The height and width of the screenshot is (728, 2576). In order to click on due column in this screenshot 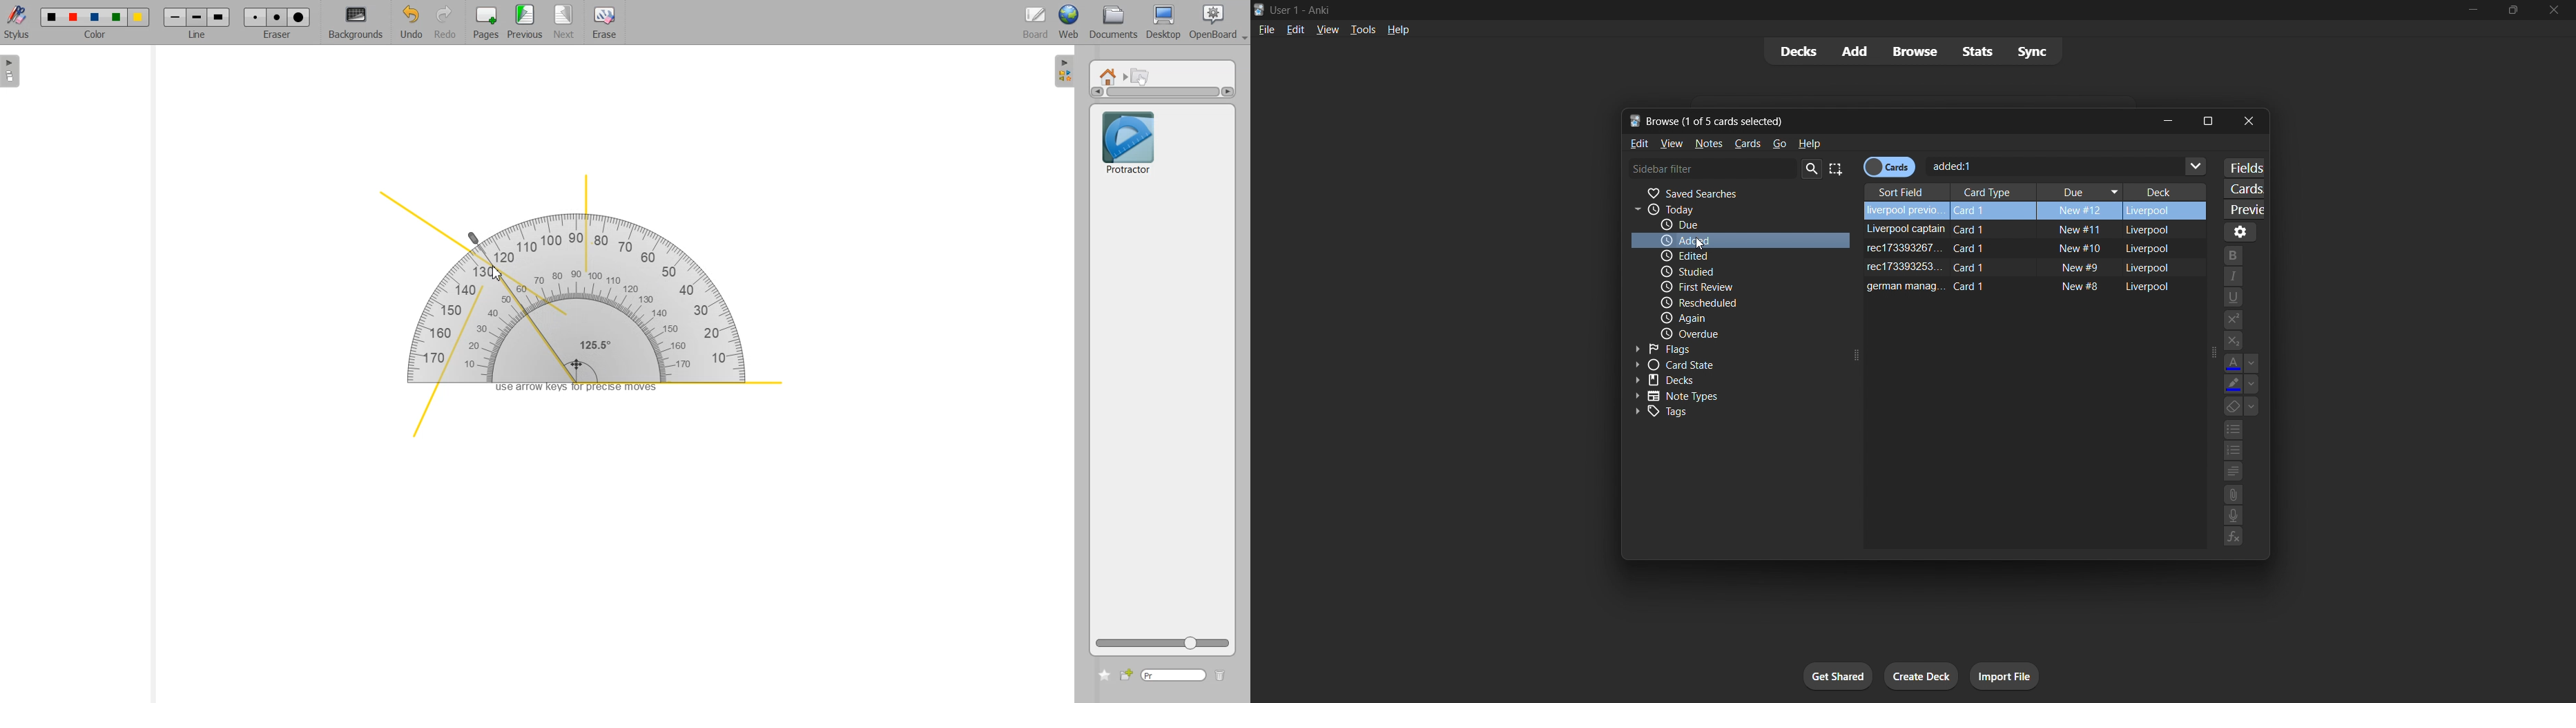, I will do `click(2080, 189)`.